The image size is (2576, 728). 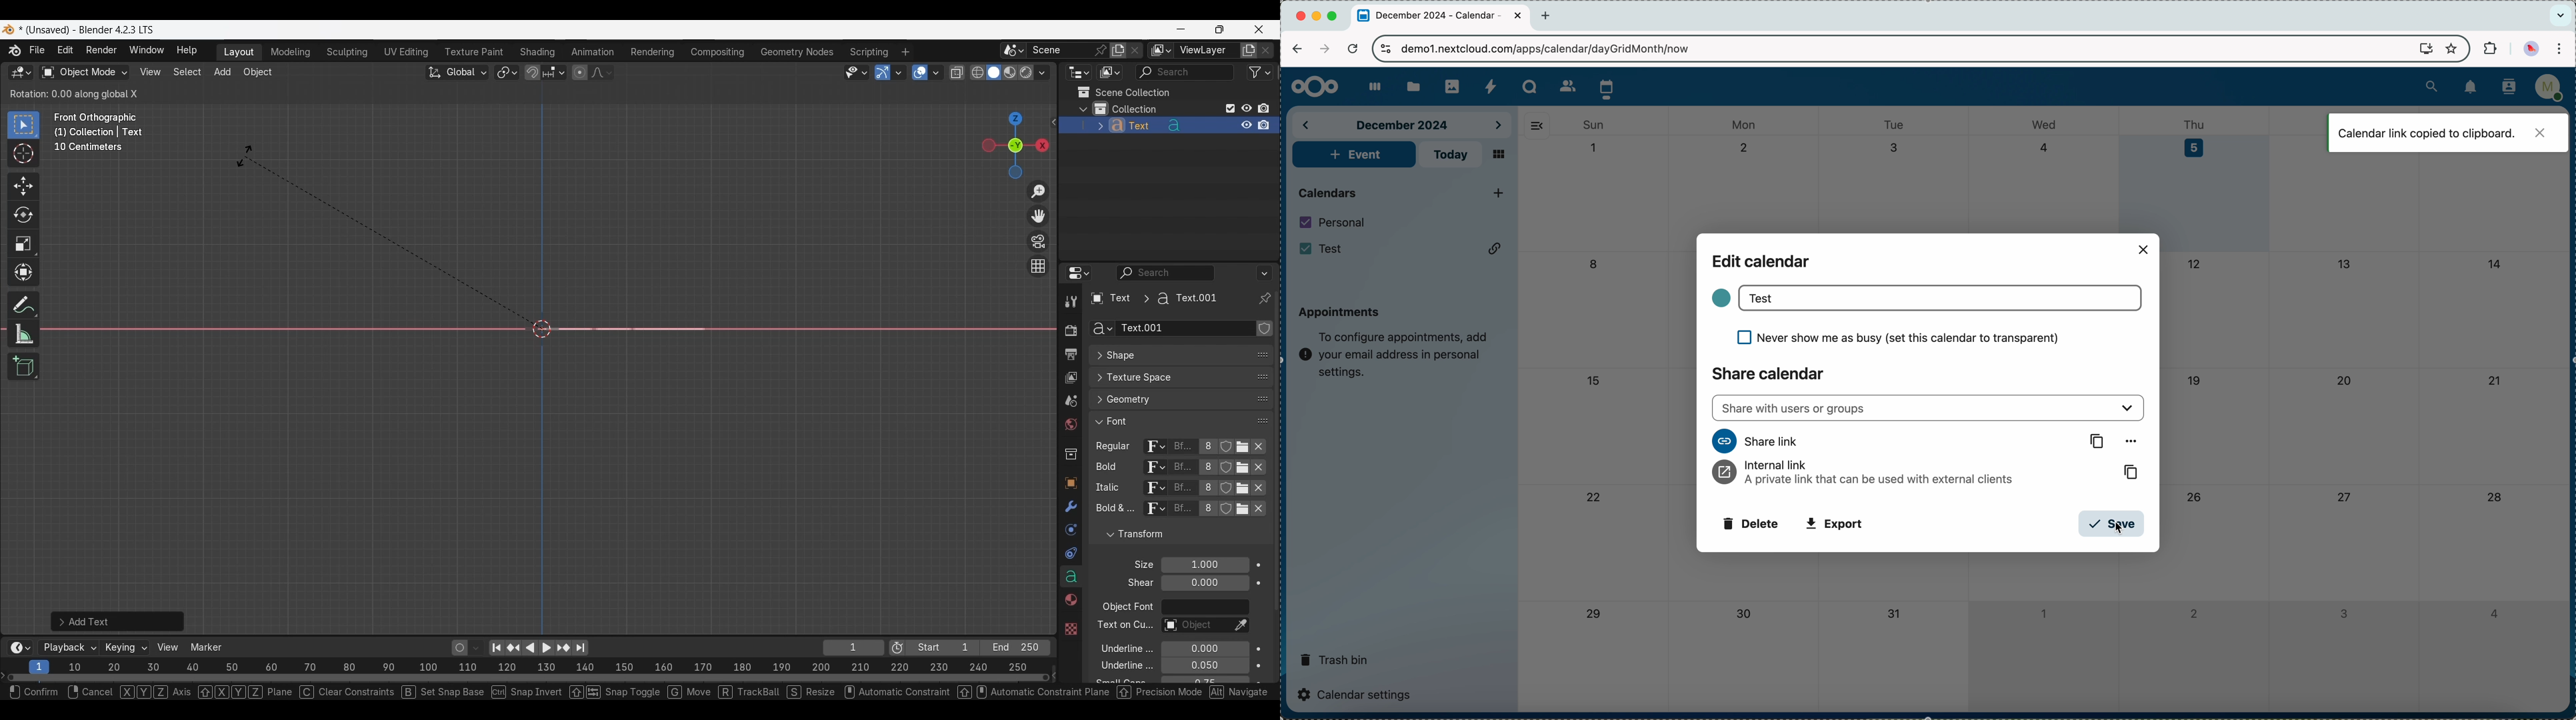 I want to click on Change order in the list, so click(x=1264, y=329).